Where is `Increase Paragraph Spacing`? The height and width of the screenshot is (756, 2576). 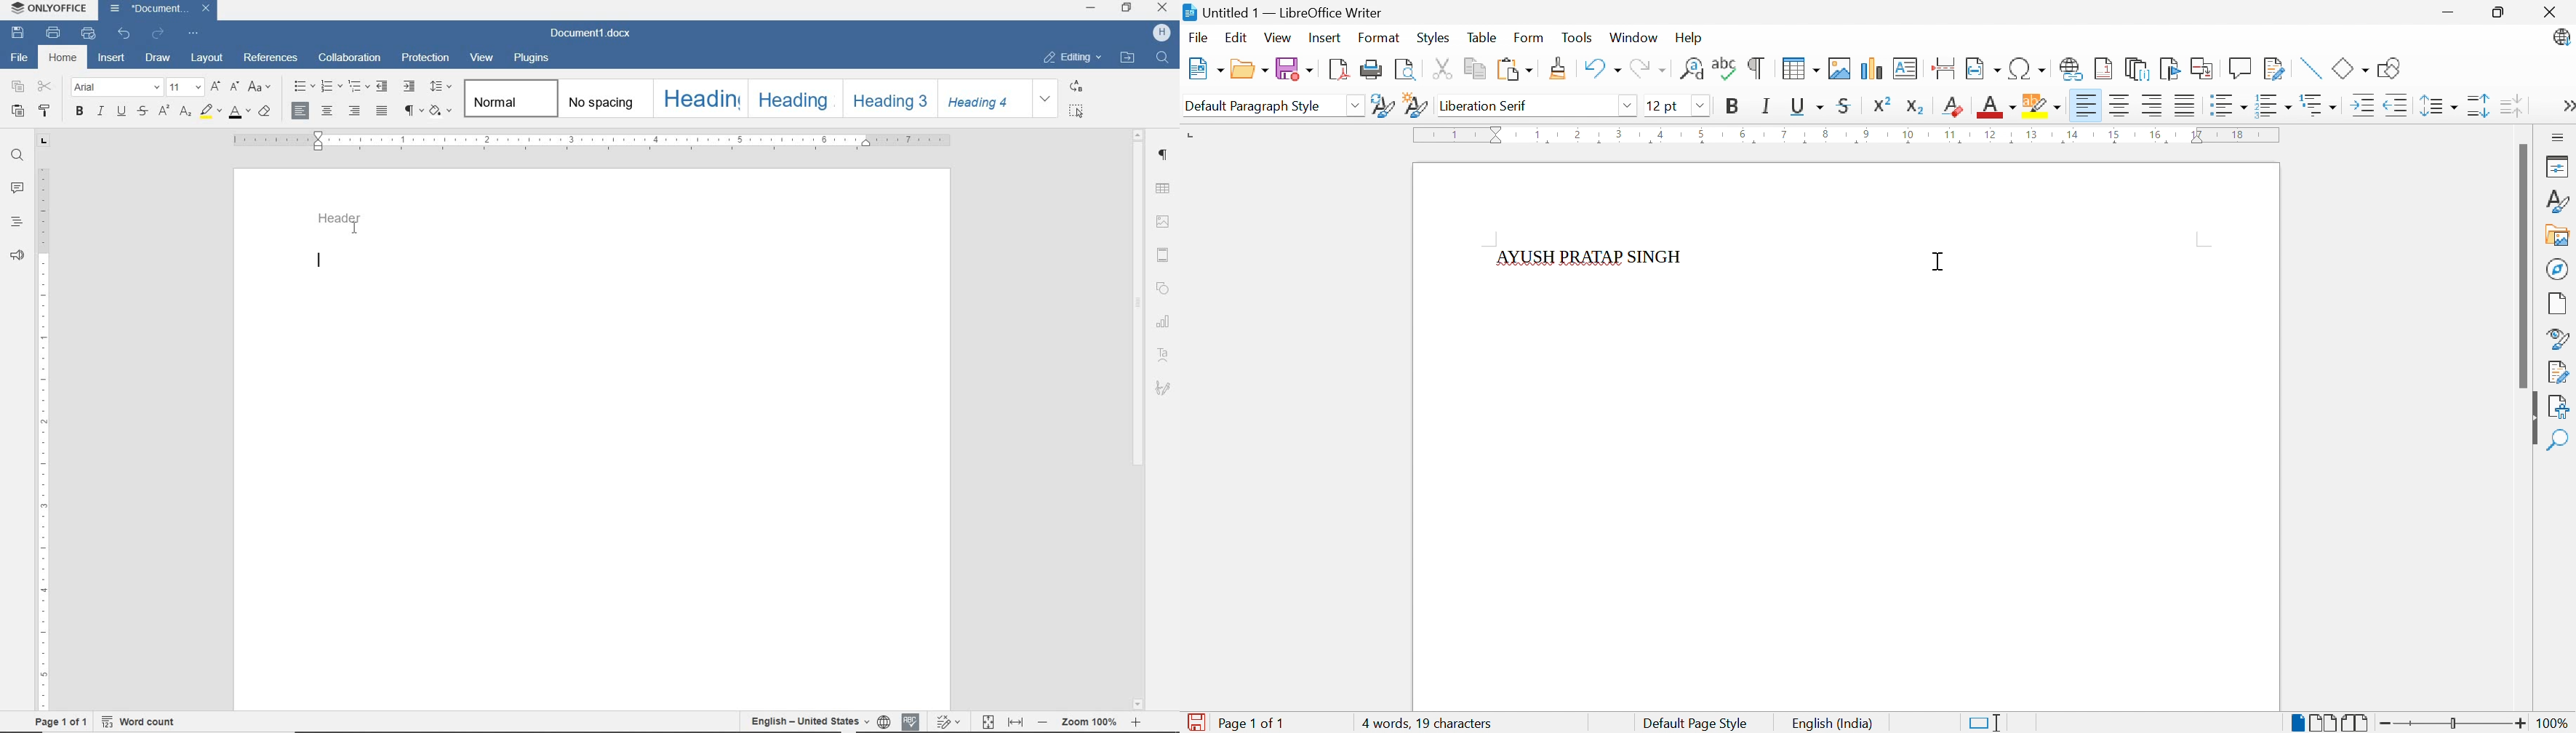 Increase Paragraph Spacing is located at coordinates (2477, 105).